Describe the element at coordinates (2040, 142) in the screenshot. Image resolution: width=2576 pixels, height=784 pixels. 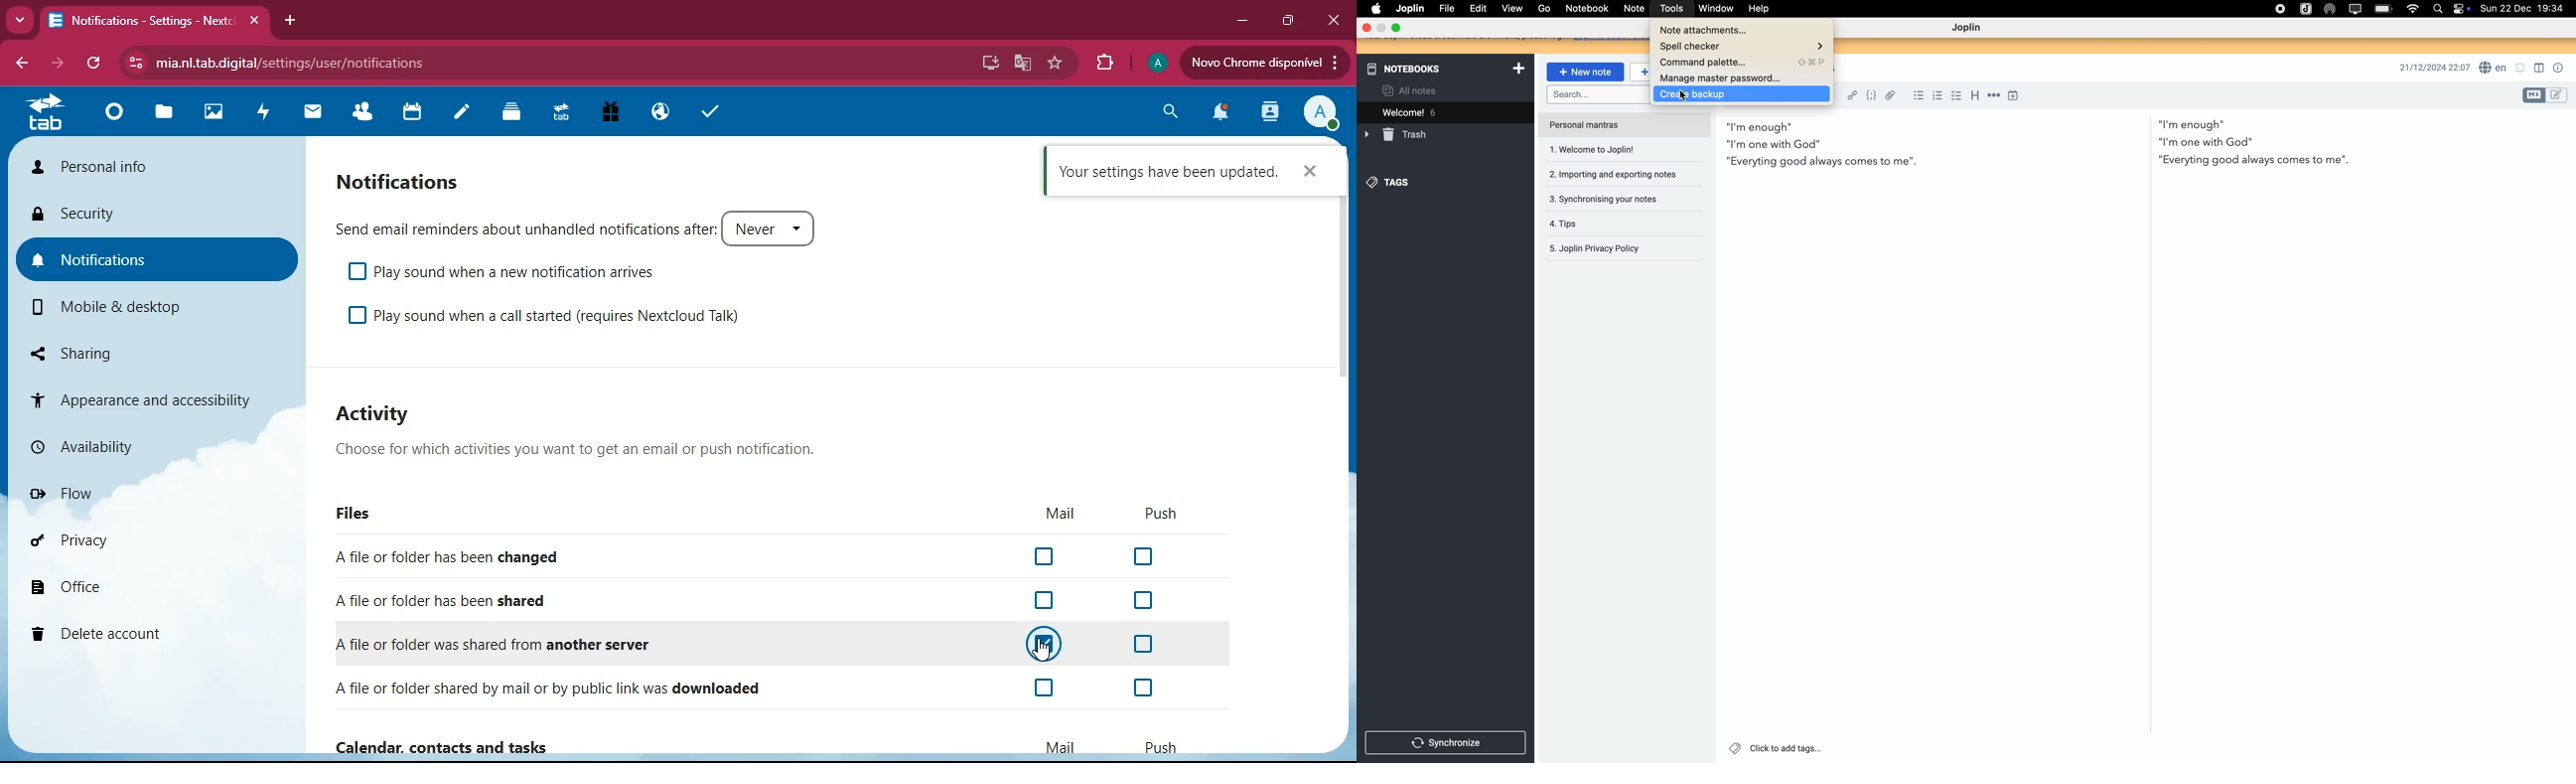
I see `body text` at that location.